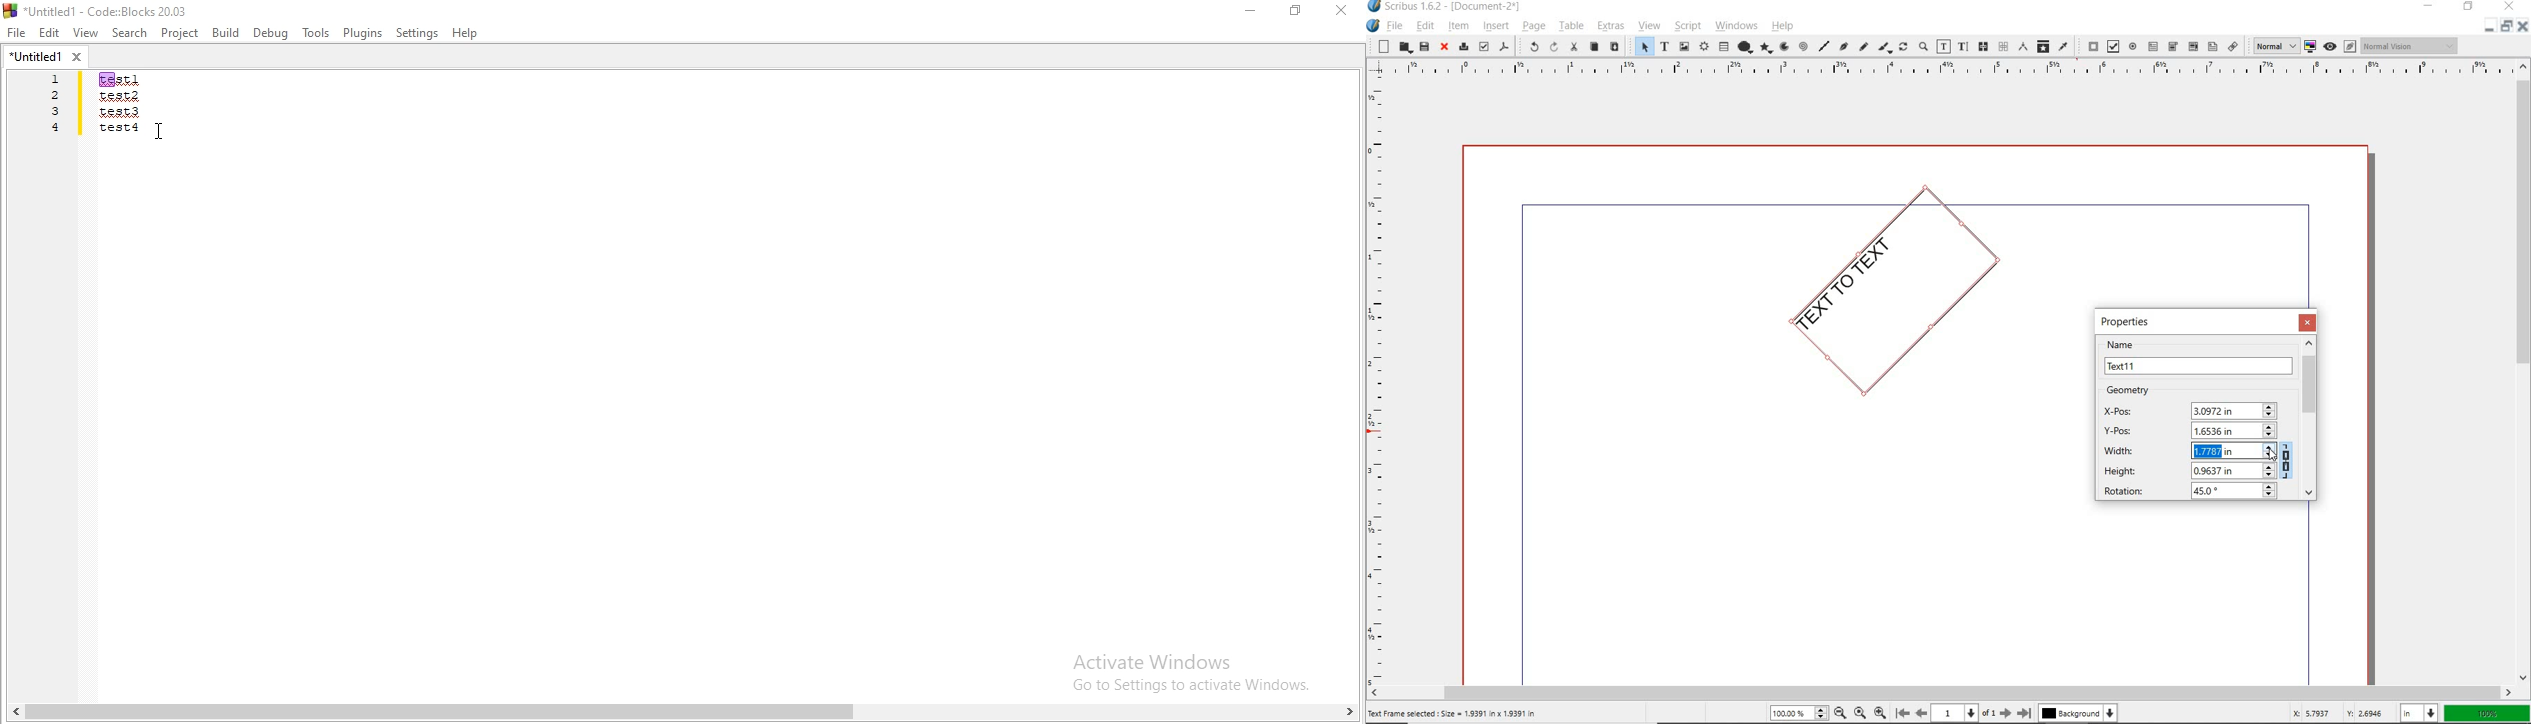  What do you see at coordinates (1921, 714) in the screenshot?
I see `move to previous` at bounding box center [1921, 714].